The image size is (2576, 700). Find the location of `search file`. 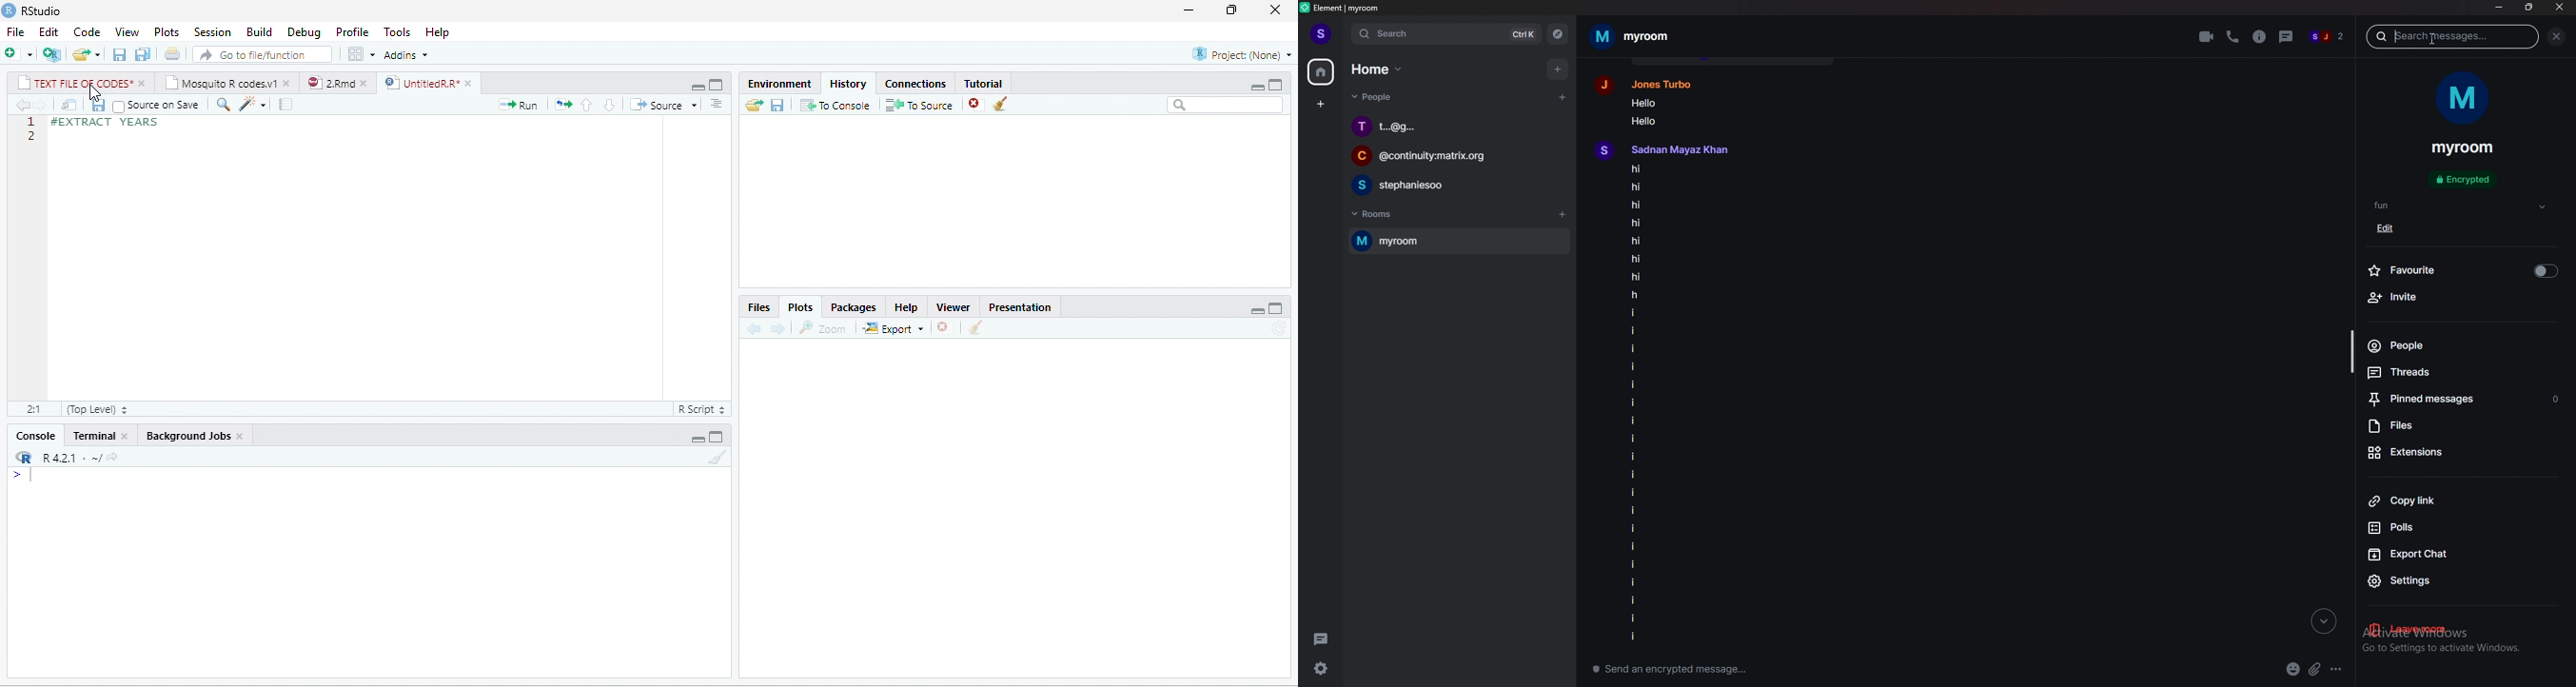

search file is located at coordinates (263, 54).